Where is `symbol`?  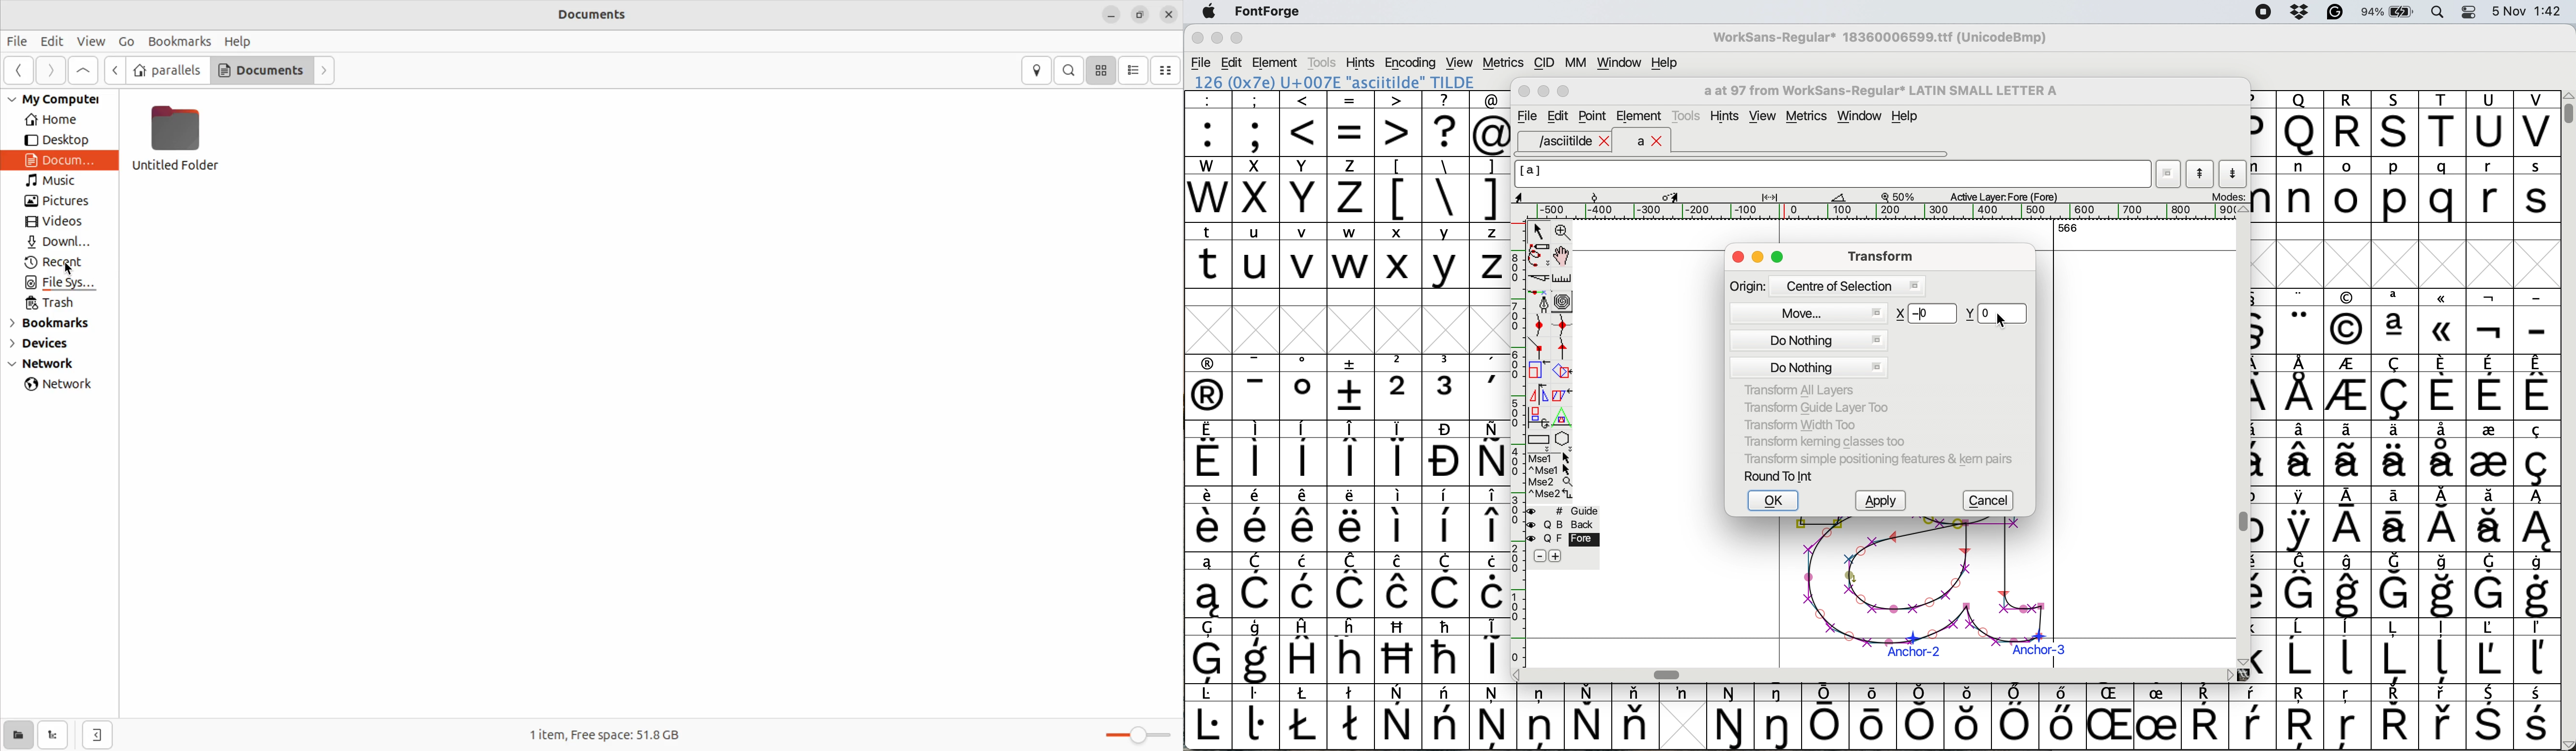
symbol is located at coordinates (2536, 454).